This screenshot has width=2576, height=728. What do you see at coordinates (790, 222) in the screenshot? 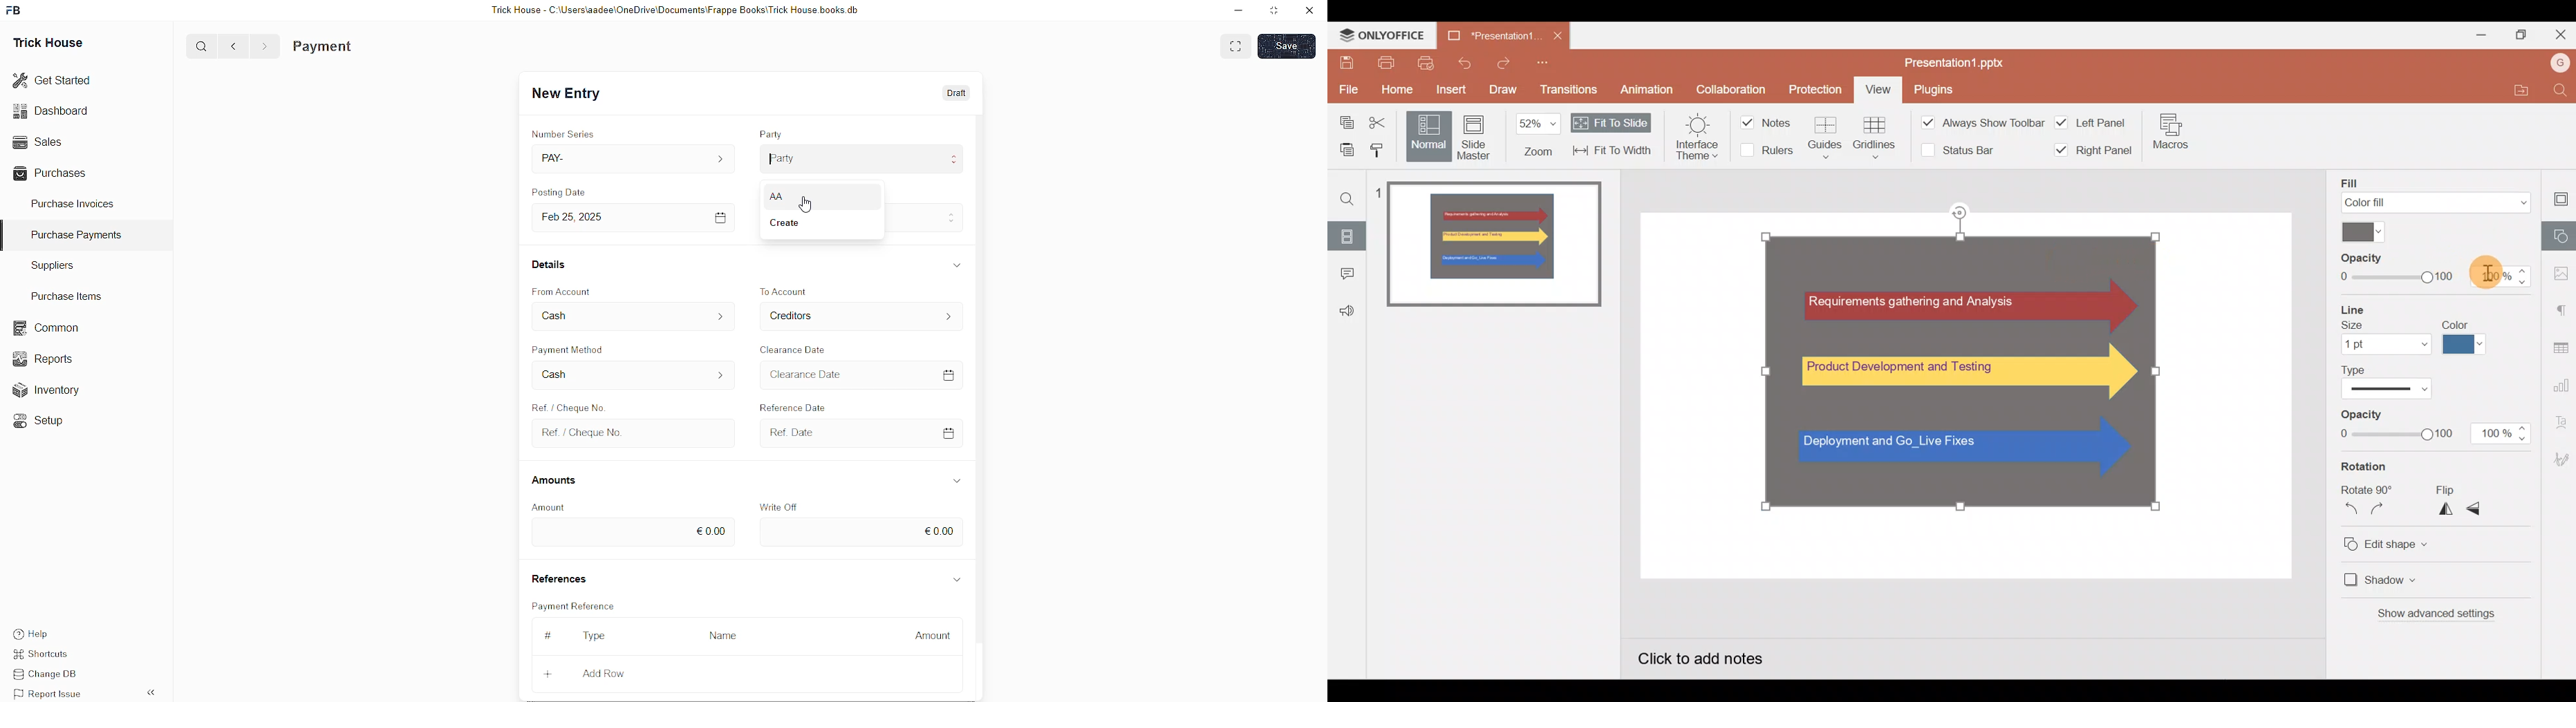
I see `Create` at bounding box center [790, 222].